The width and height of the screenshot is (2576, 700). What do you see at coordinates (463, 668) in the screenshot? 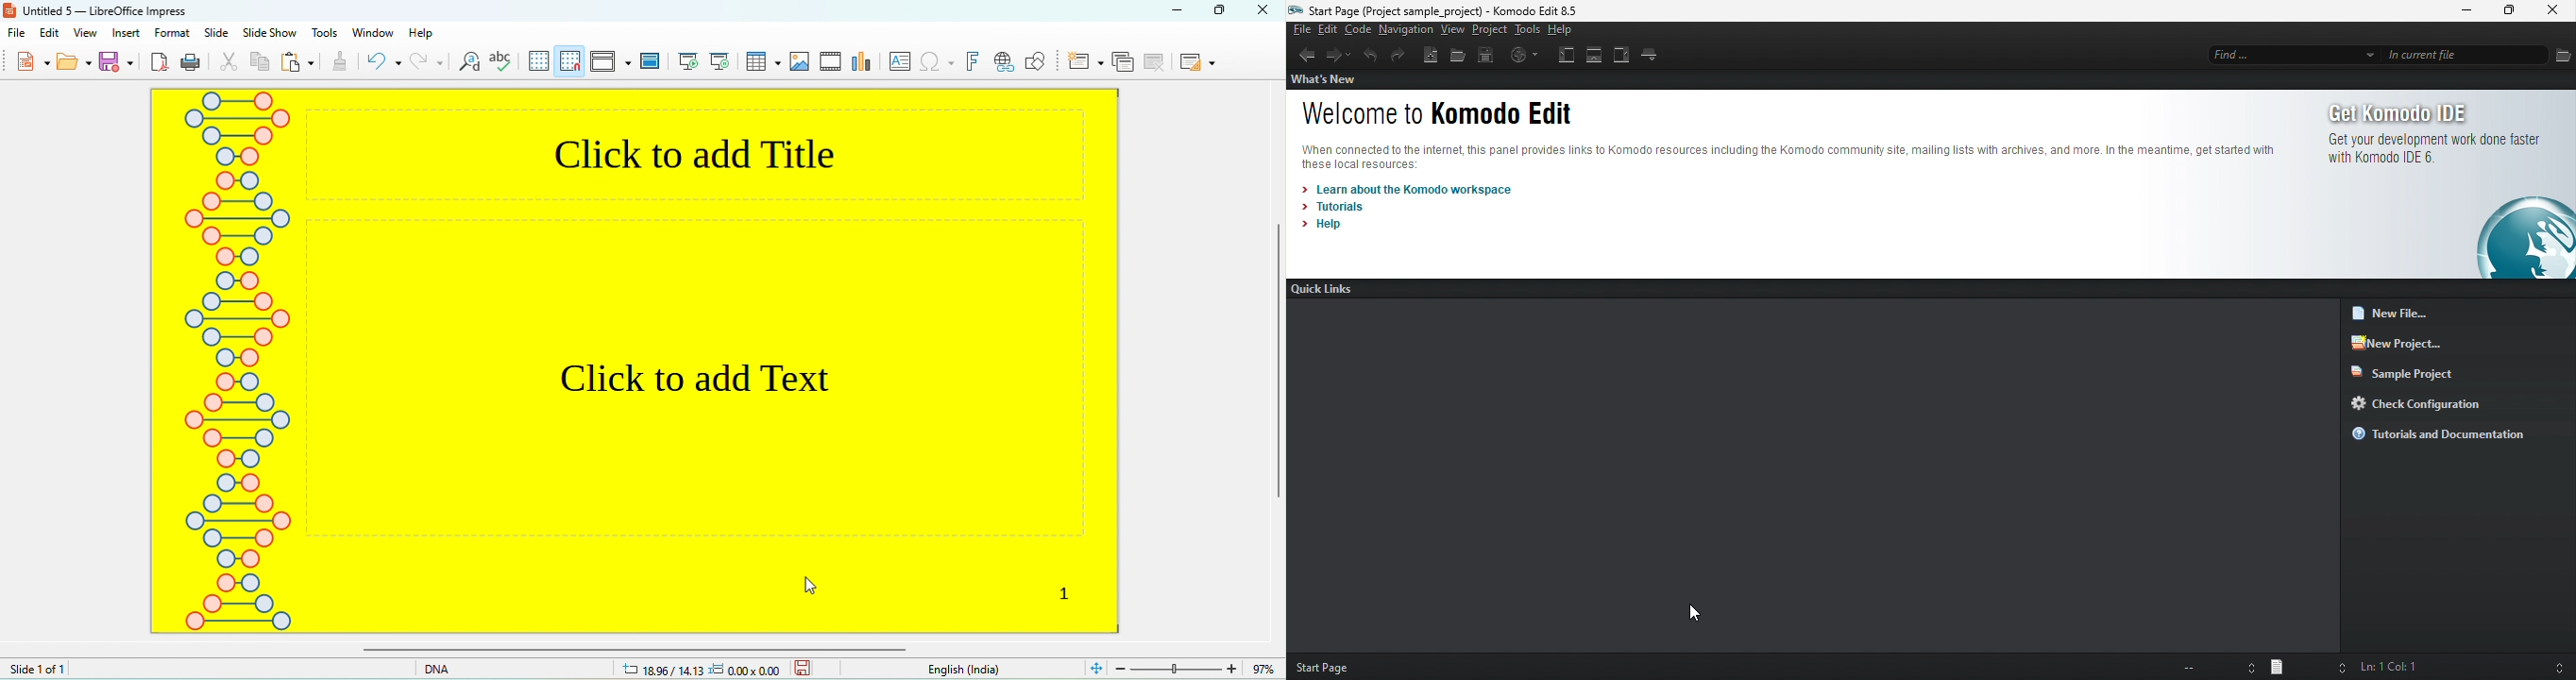
I see `DNA` at bounding box center [463, 668].